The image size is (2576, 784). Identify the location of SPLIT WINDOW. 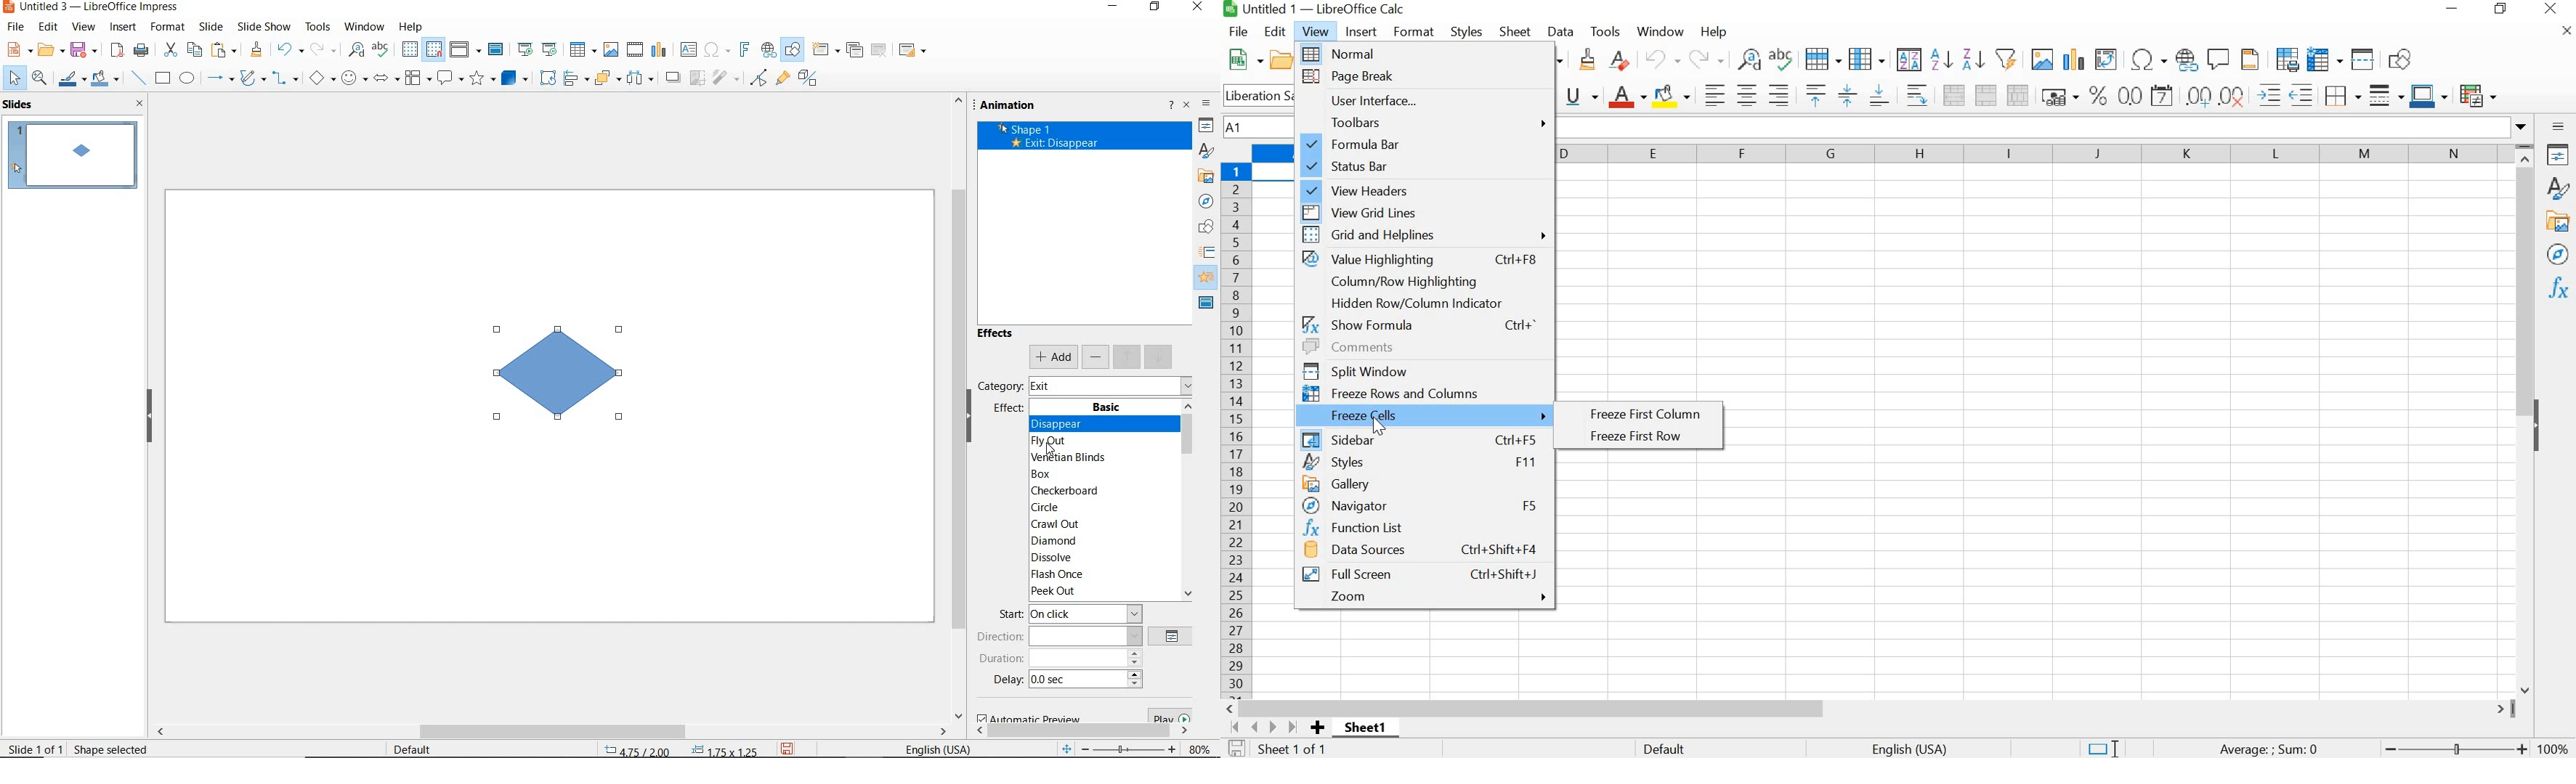
(1422, 368).